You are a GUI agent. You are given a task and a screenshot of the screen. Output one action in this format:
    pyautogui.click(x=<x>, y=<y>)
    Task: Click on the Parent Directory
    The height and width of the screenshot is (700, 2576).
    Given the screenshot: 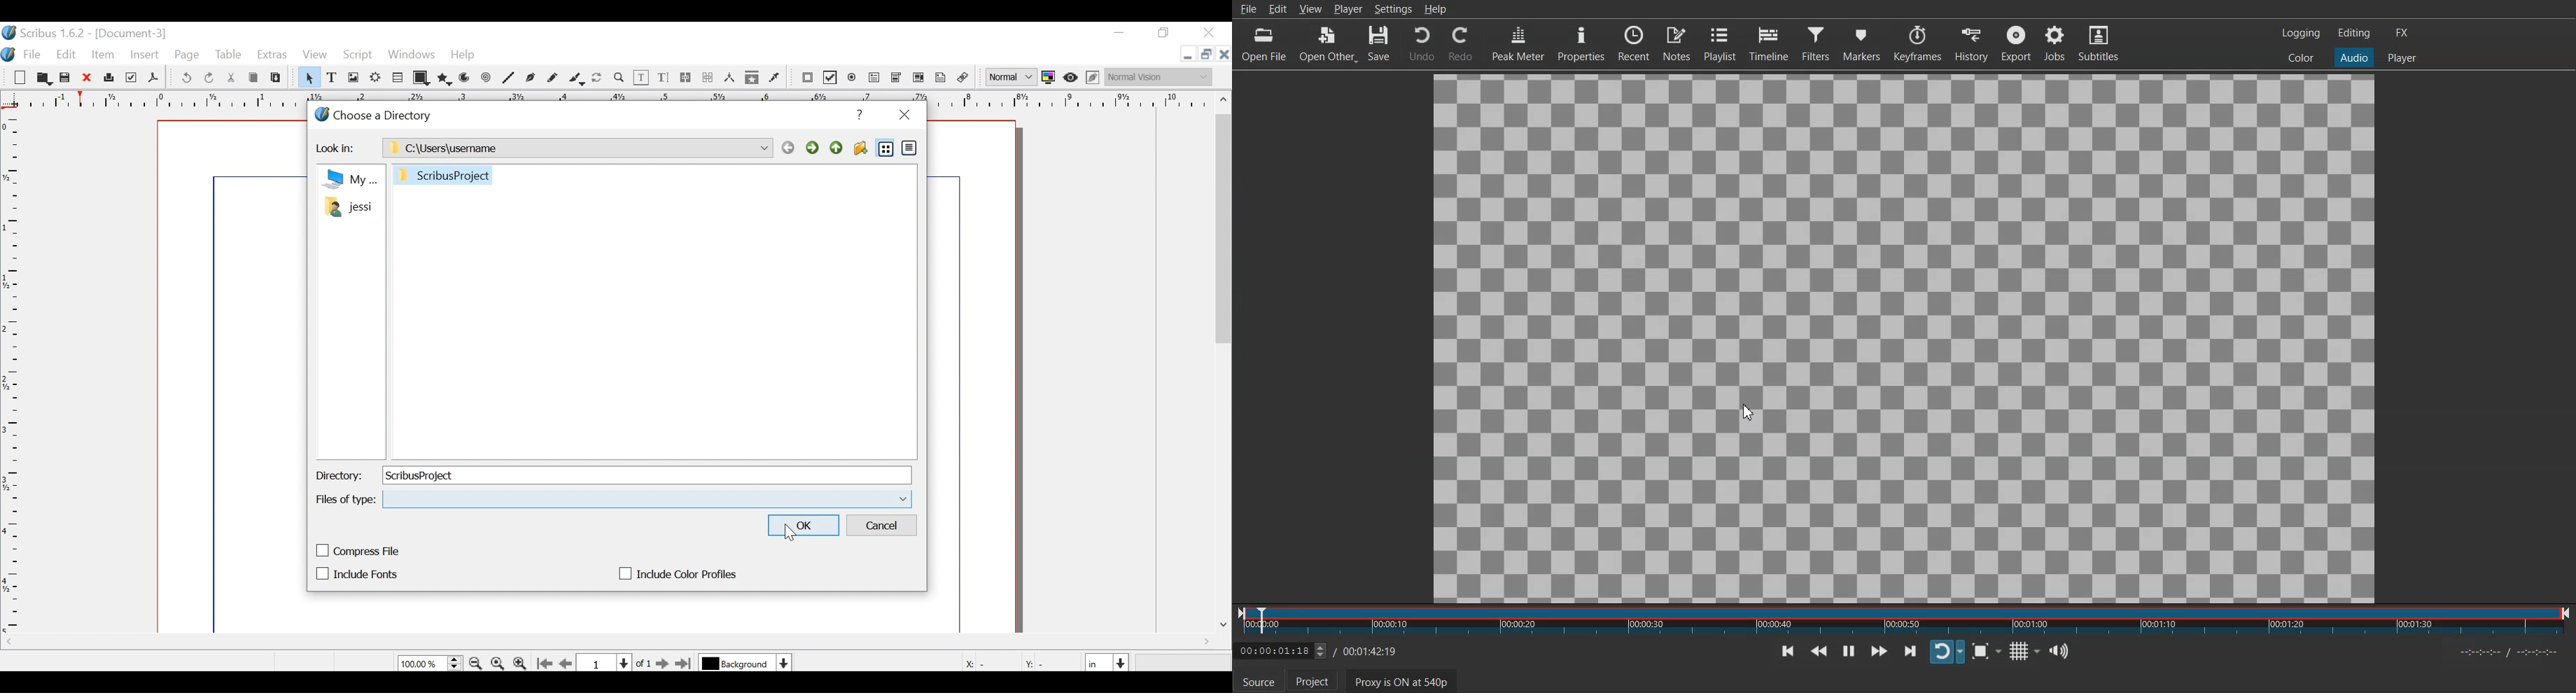 What is the action you would take?
    pyautogui.click(x=836, y=147)
    